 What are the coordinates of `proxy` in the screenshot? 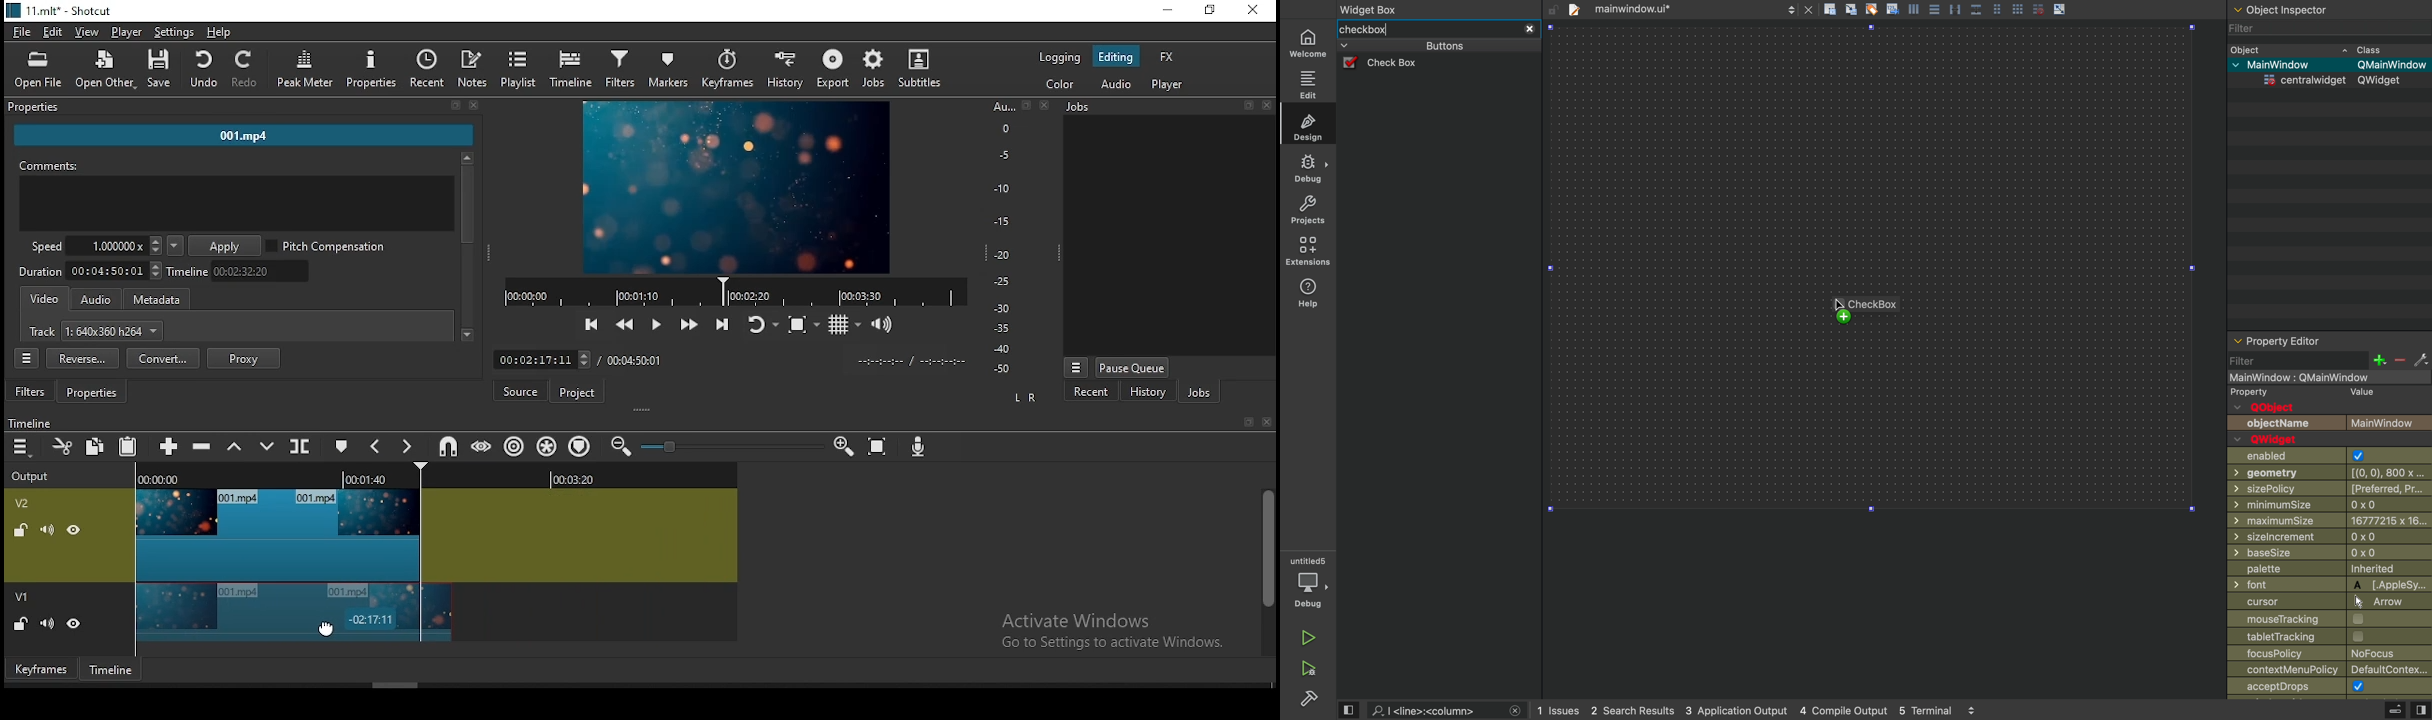 It's located at (244, 358).